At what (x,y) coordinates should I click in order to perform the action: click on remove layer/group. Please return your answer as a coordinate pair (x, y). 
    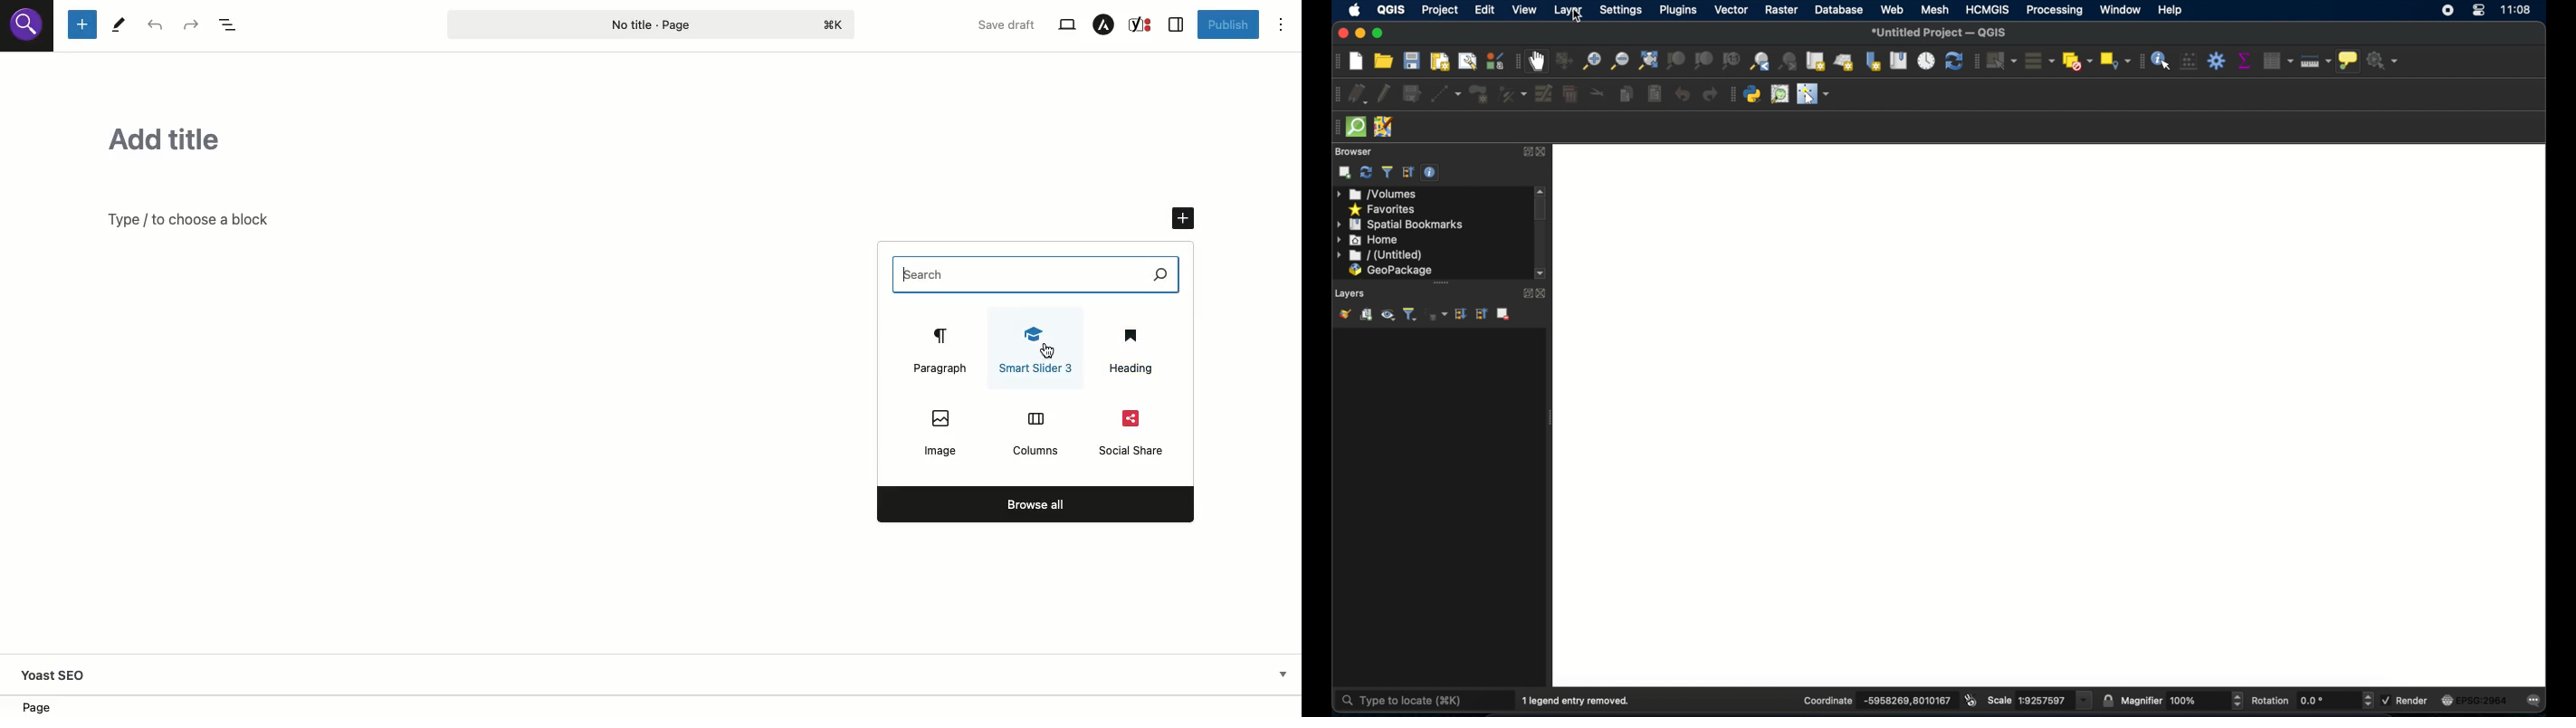
    Looking at the image, I should click on (1506, 314).